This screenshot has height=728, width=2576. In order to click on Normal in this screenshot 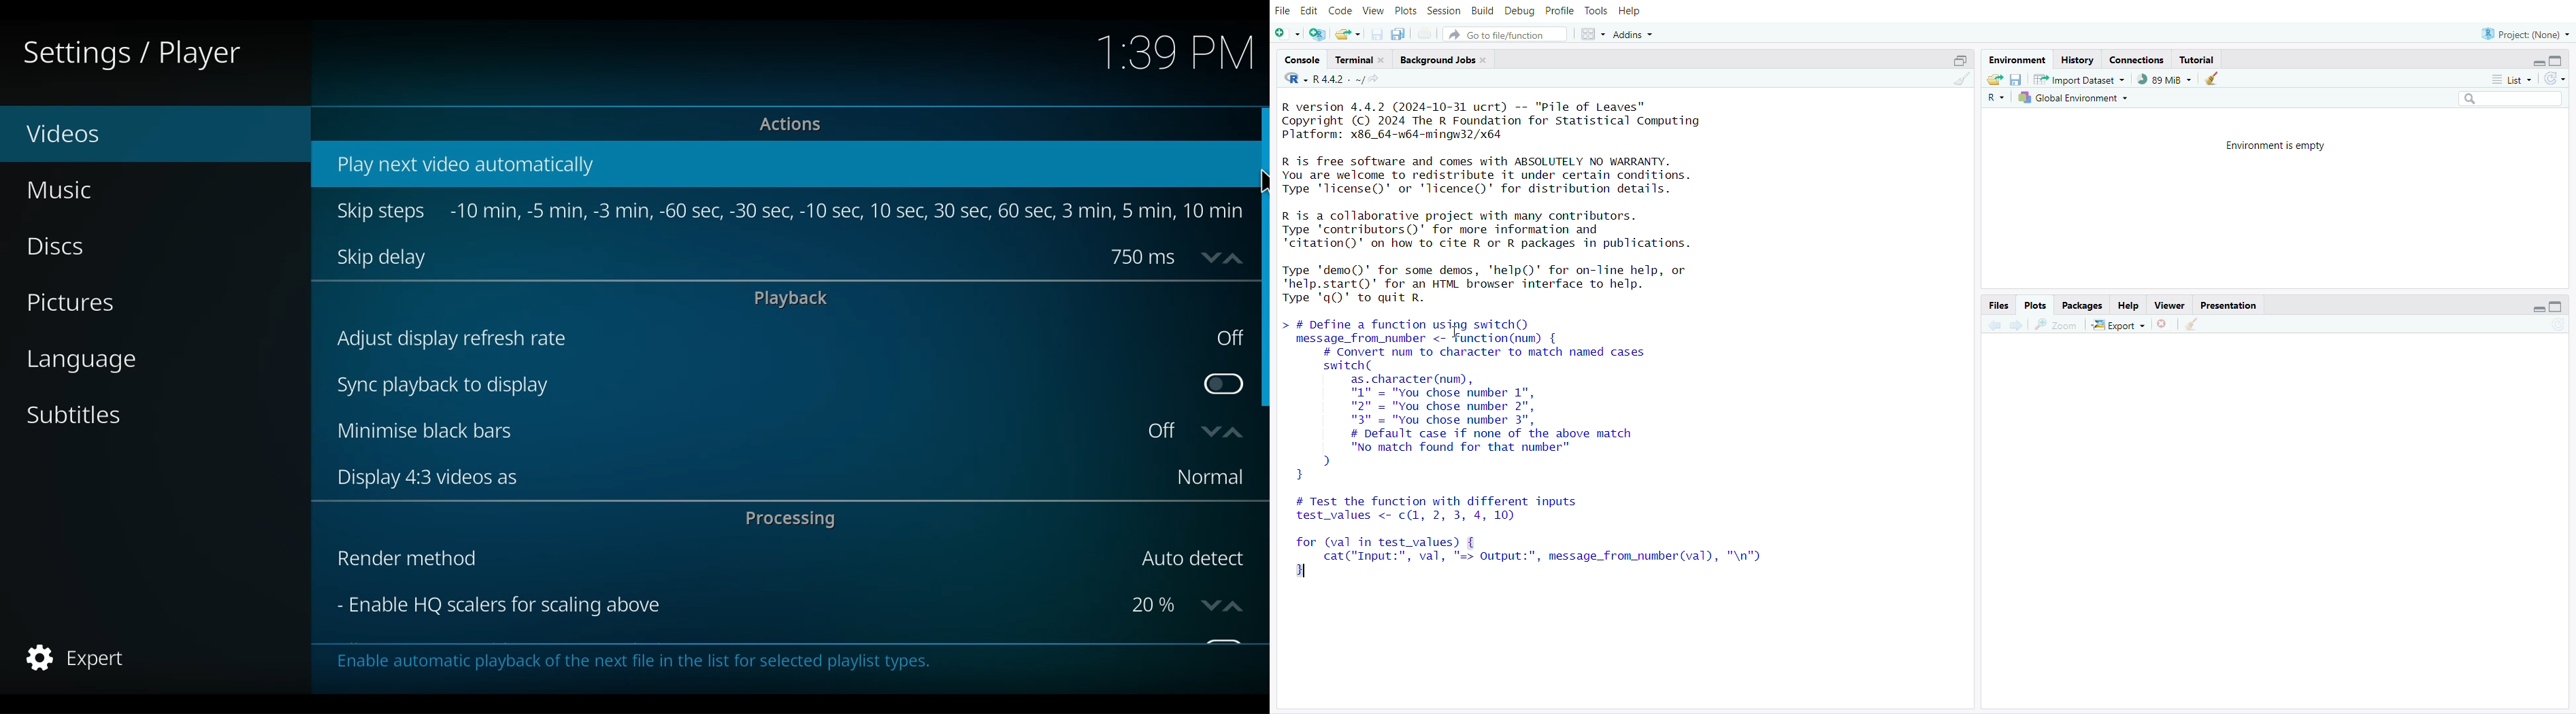, I will do `click(1208, 479)`.